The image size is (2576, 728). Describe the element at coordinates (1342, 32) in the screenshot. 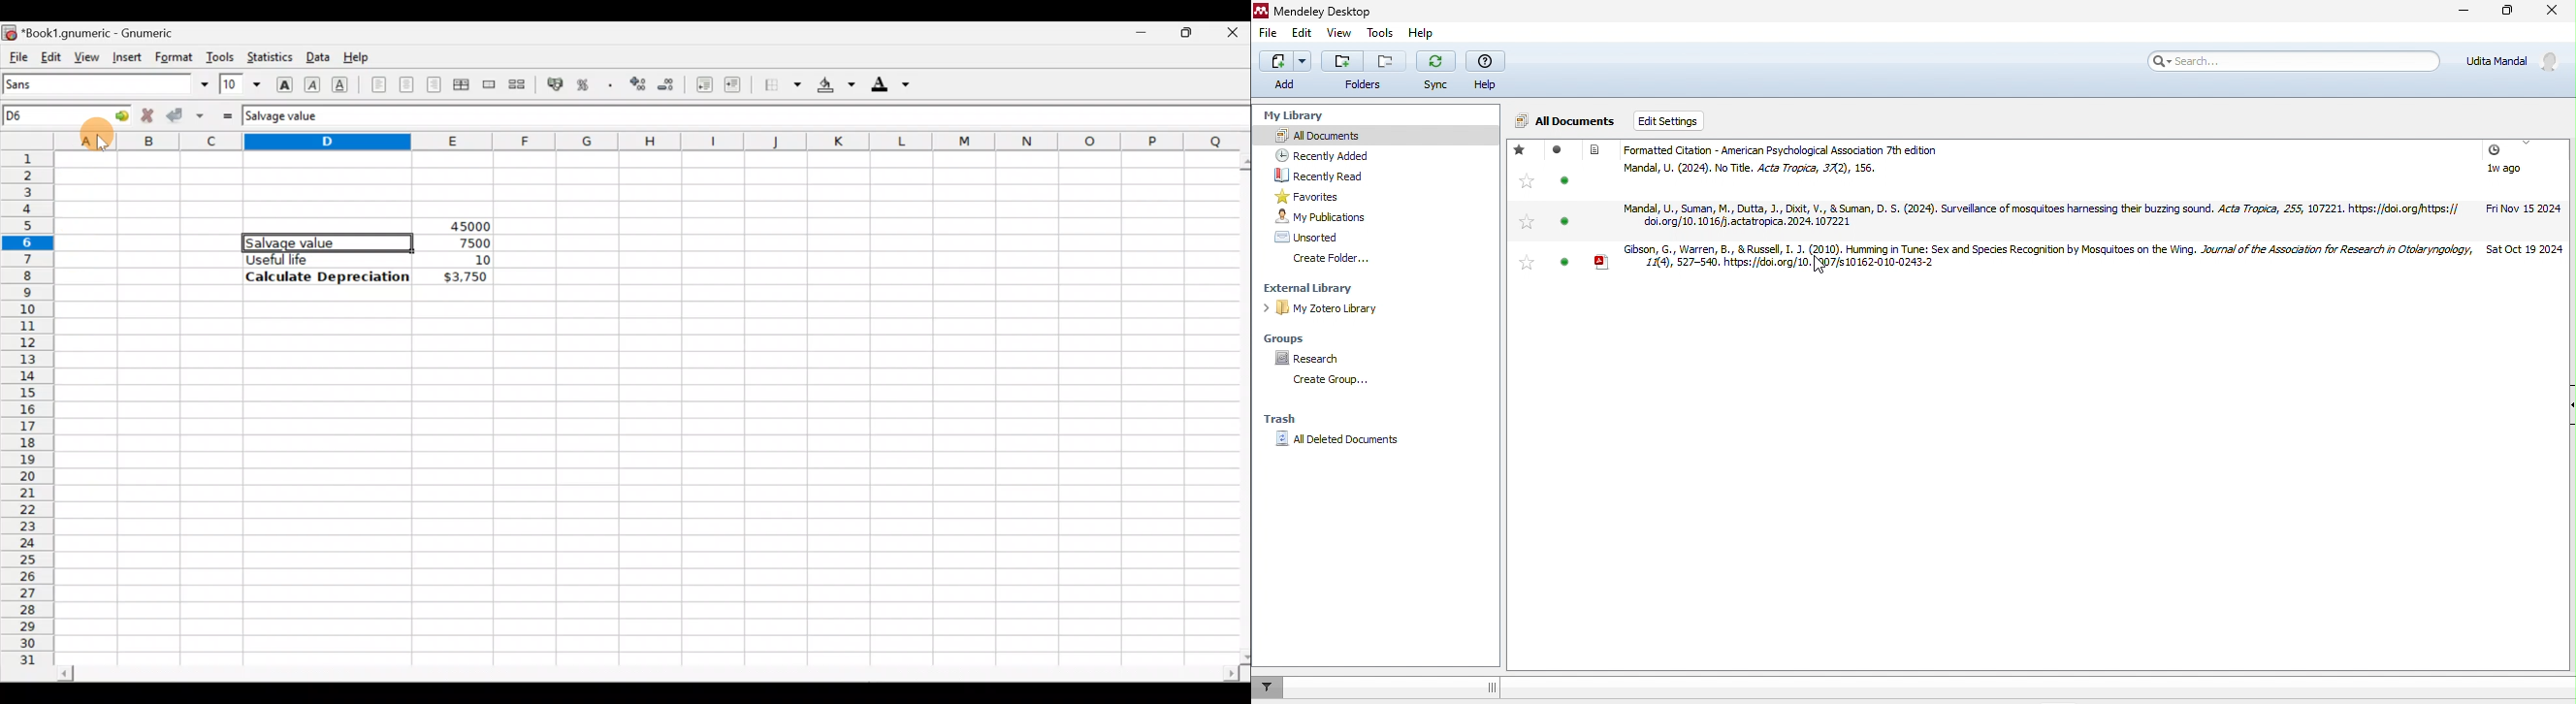

I see `view` at that location.